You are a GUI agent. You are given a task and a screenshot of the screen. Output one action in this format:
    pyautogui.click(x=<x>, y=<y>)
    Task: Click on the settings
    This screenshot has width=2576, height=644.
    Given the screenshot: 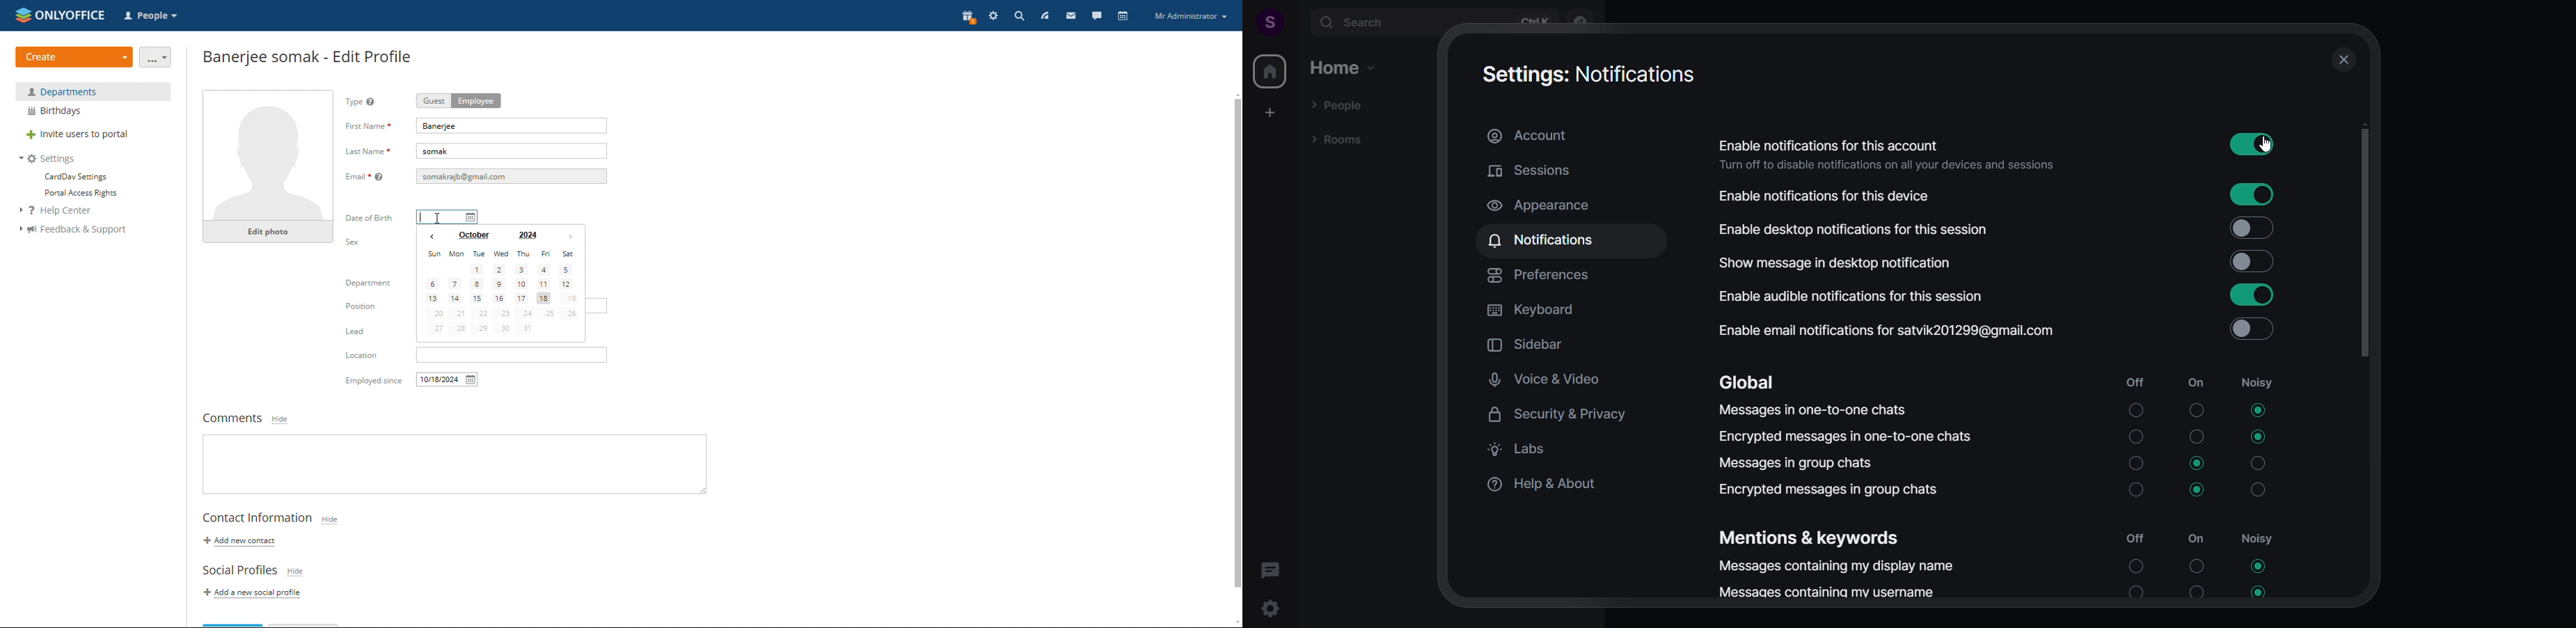 What is the action you would take?
    pyautogui.click(x=994, y=17)
    